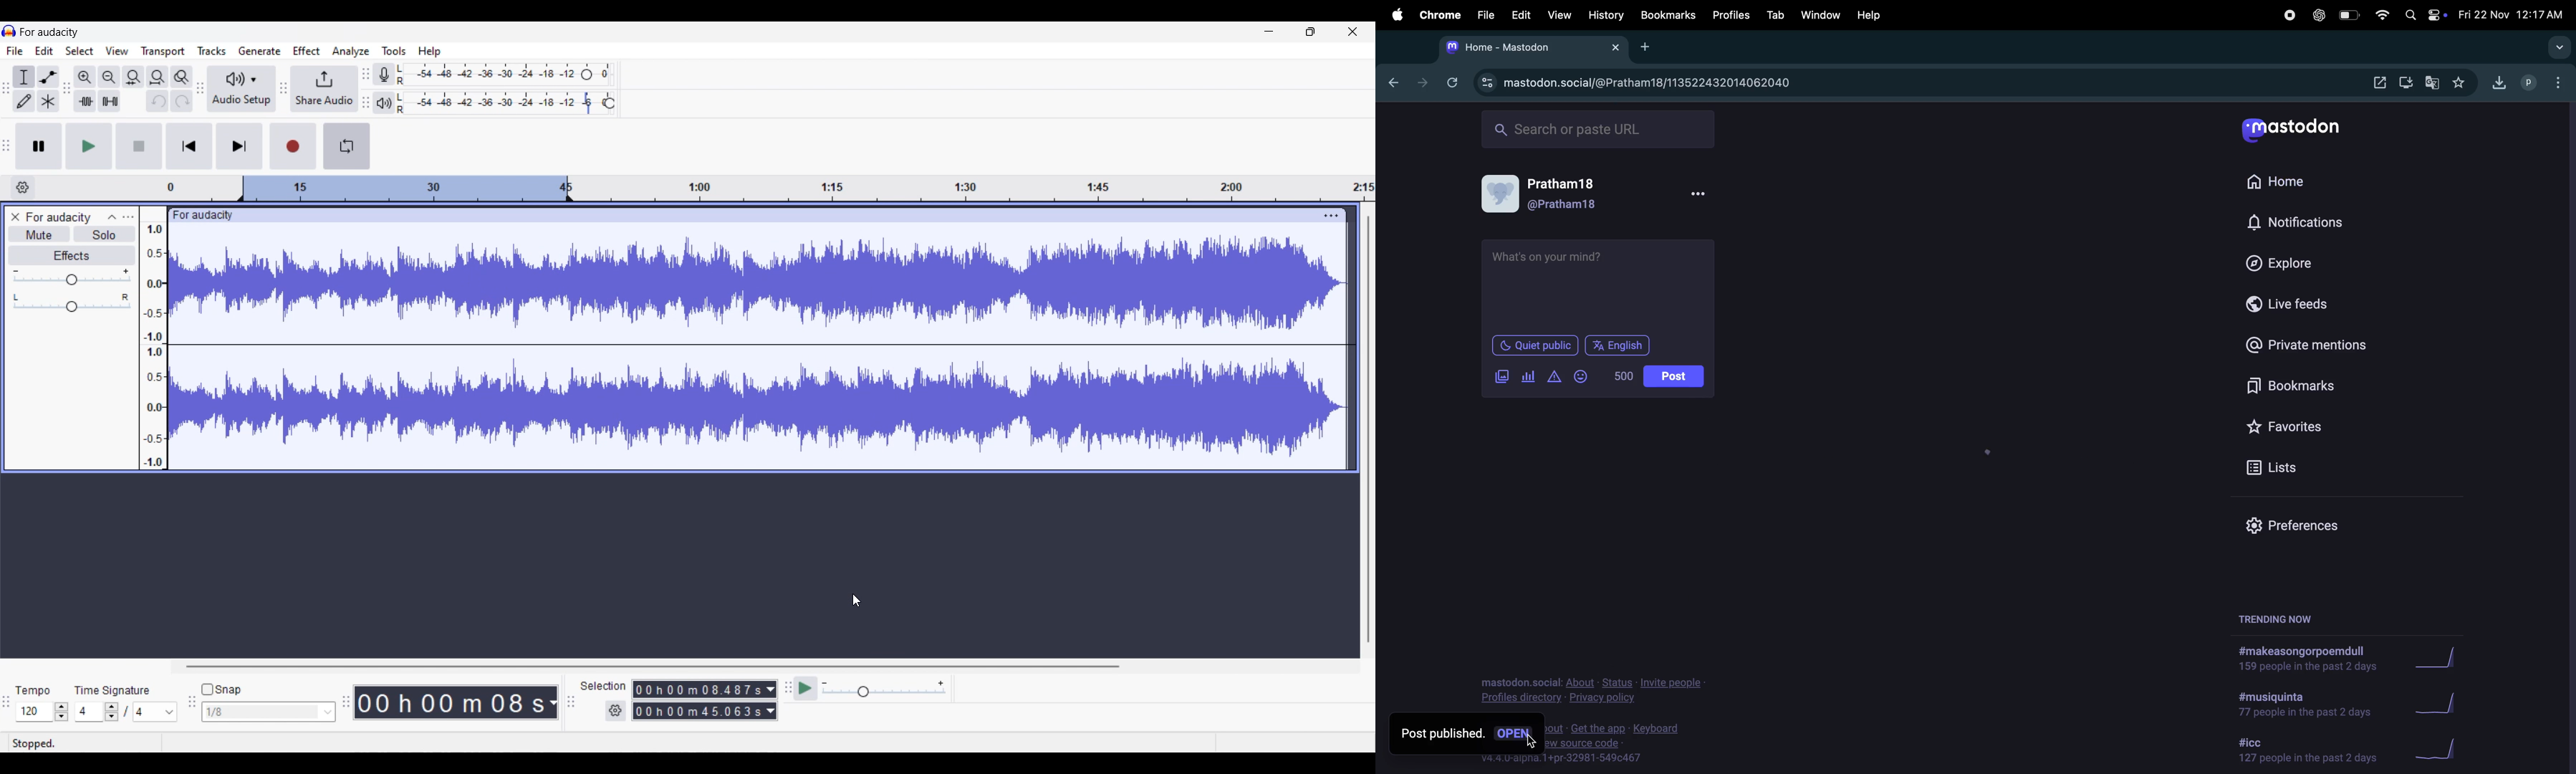  What do you see at coordinates (139, 145) in the screenshot?
I see `Stop` at bounding box center [139, 145].